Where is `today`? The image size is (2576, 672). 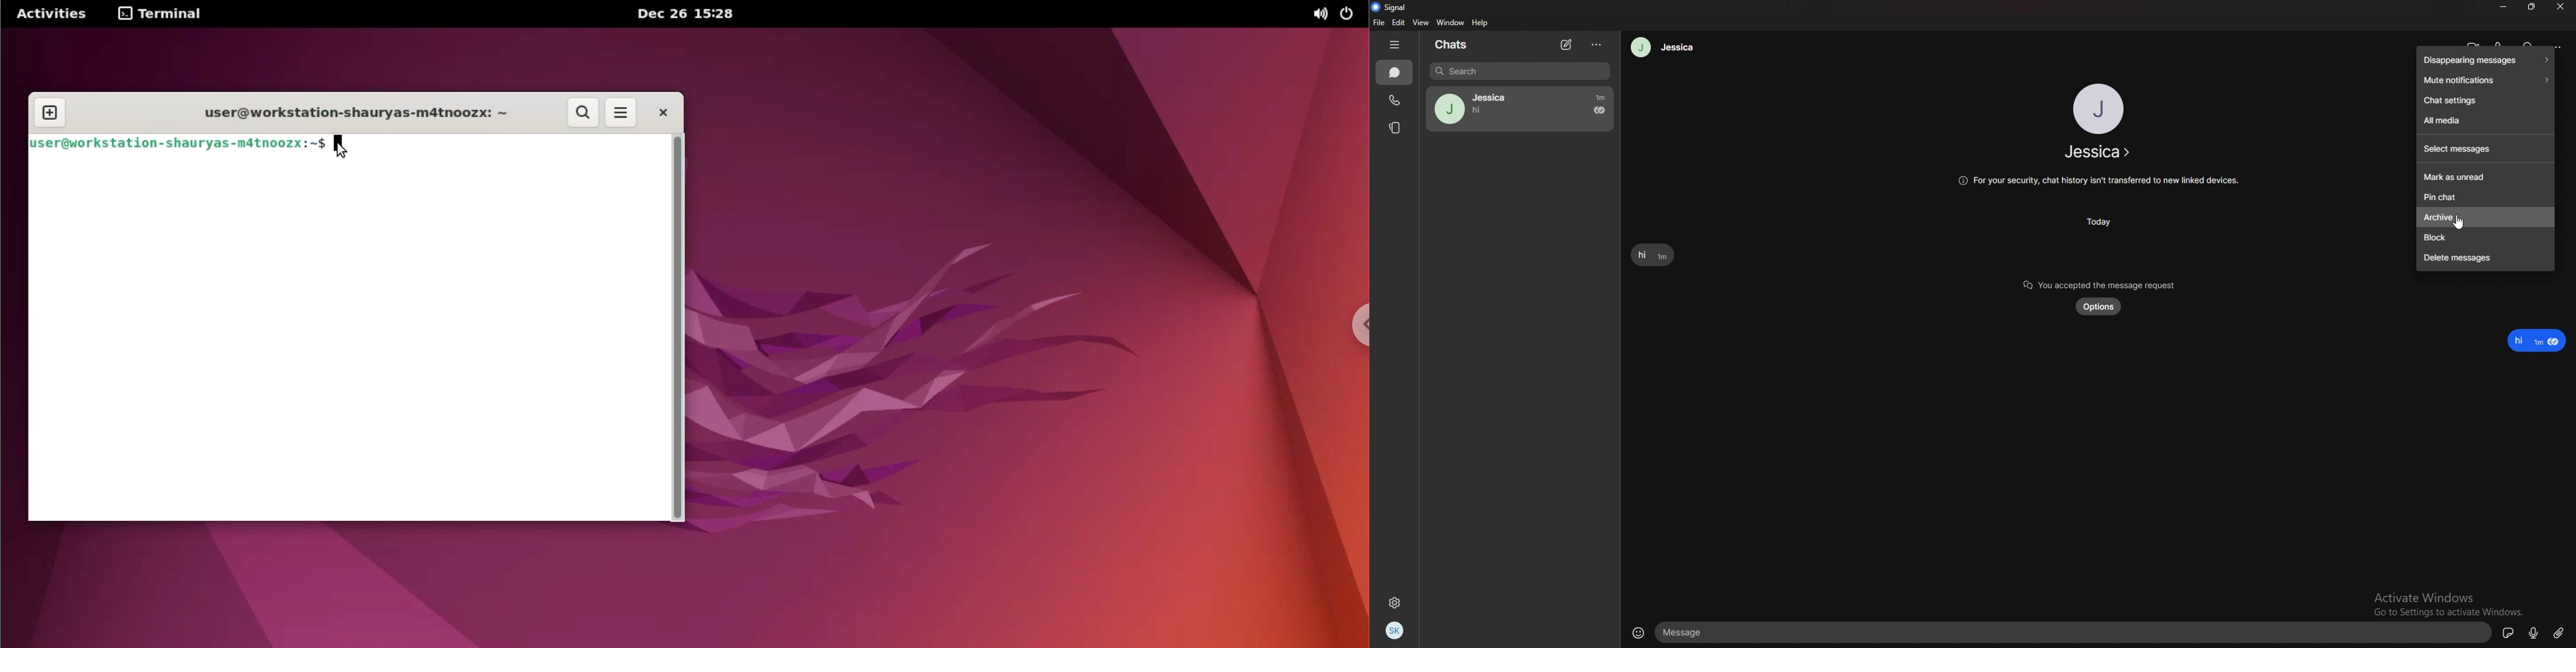 today is located at coordinates (2099, 221).